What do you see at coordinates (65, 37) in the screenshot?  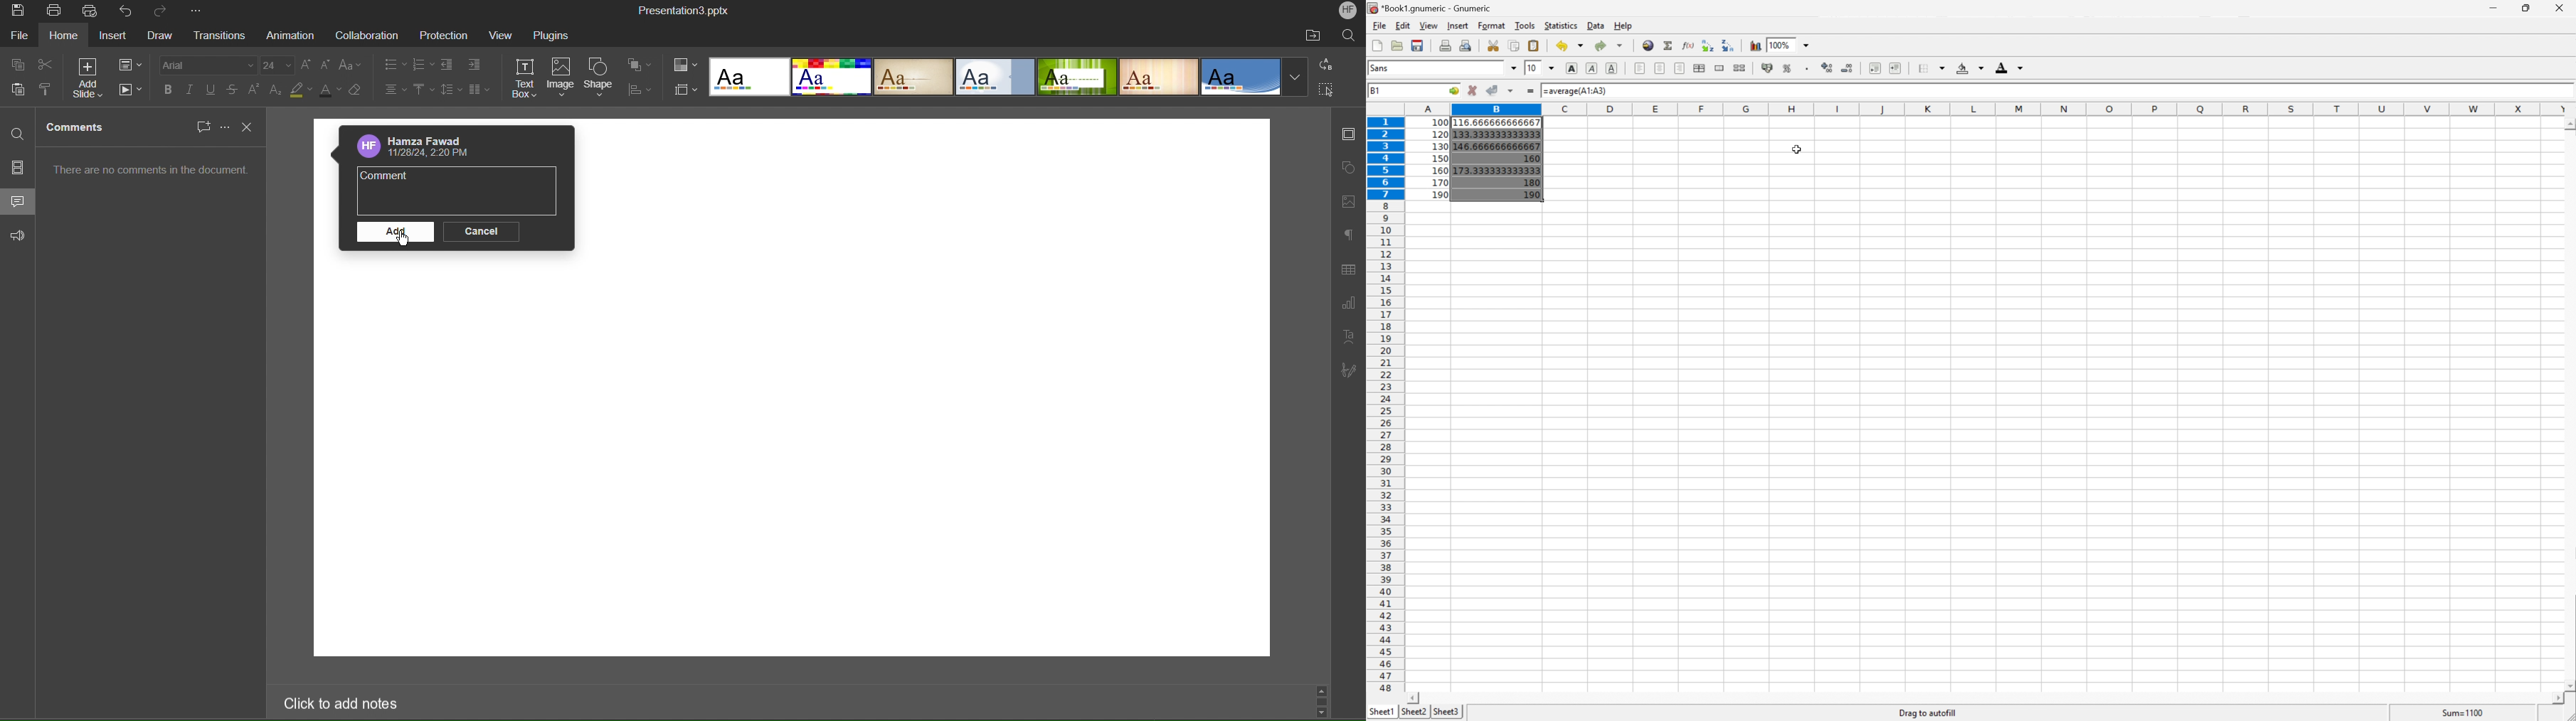 I see `home` at bounding box center [65, 37].